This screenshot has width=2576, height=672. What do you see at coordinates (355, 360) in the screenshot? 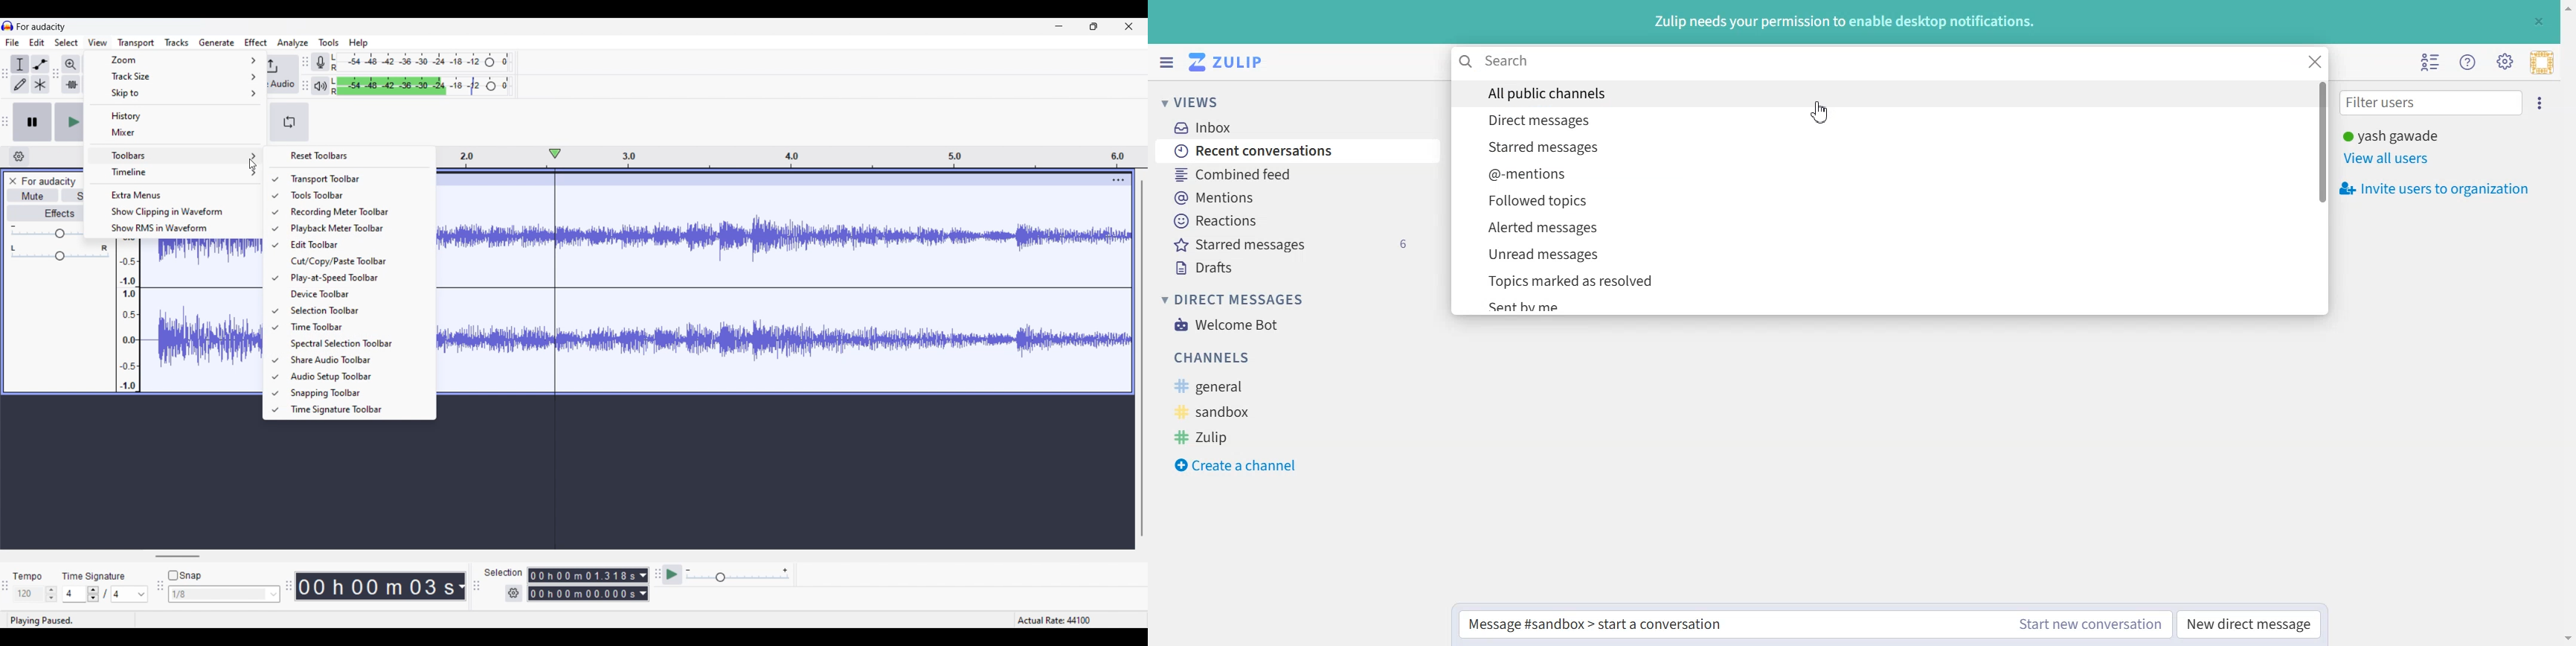
I see `Share audio toolbar` at bounding box center [355, 360].